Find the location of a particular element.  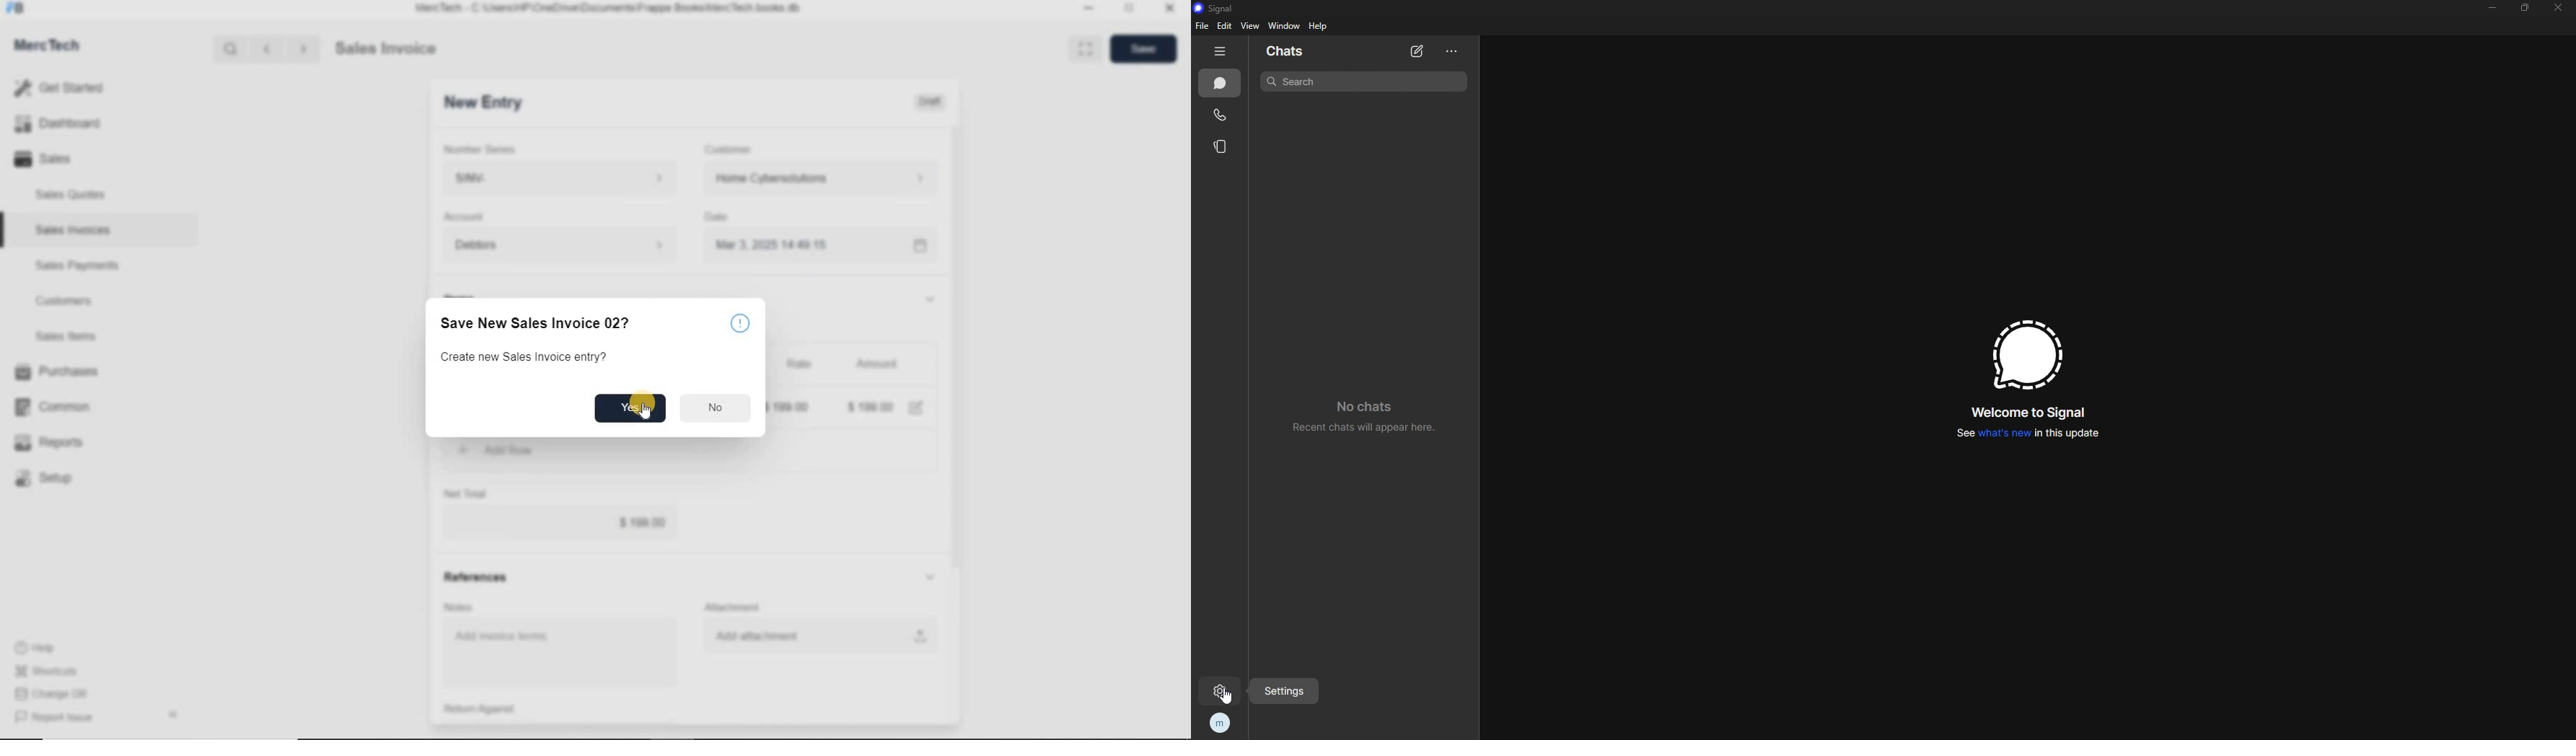

Hide Sidebar is located at coordinates (172, 714).